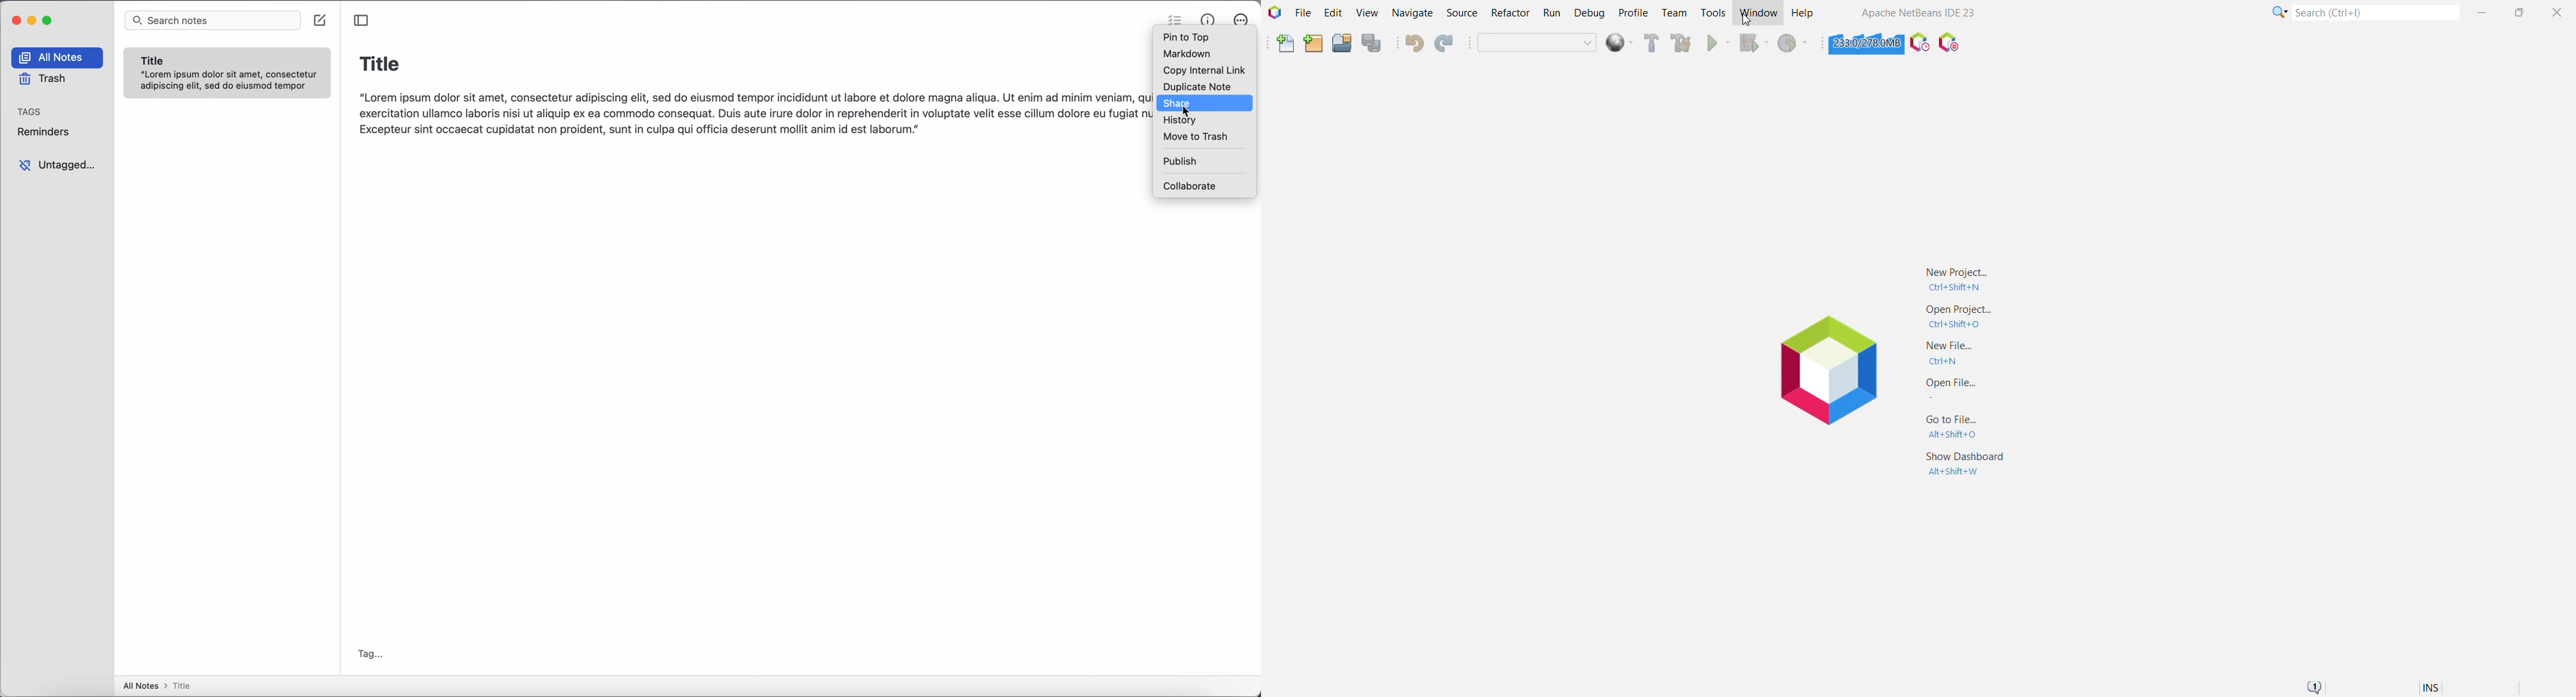 This screenshot has width=2576, height=700. What do you see at coordinates (380, 62) in the screenshot?
I see `title` at bounding box center [380, 62].